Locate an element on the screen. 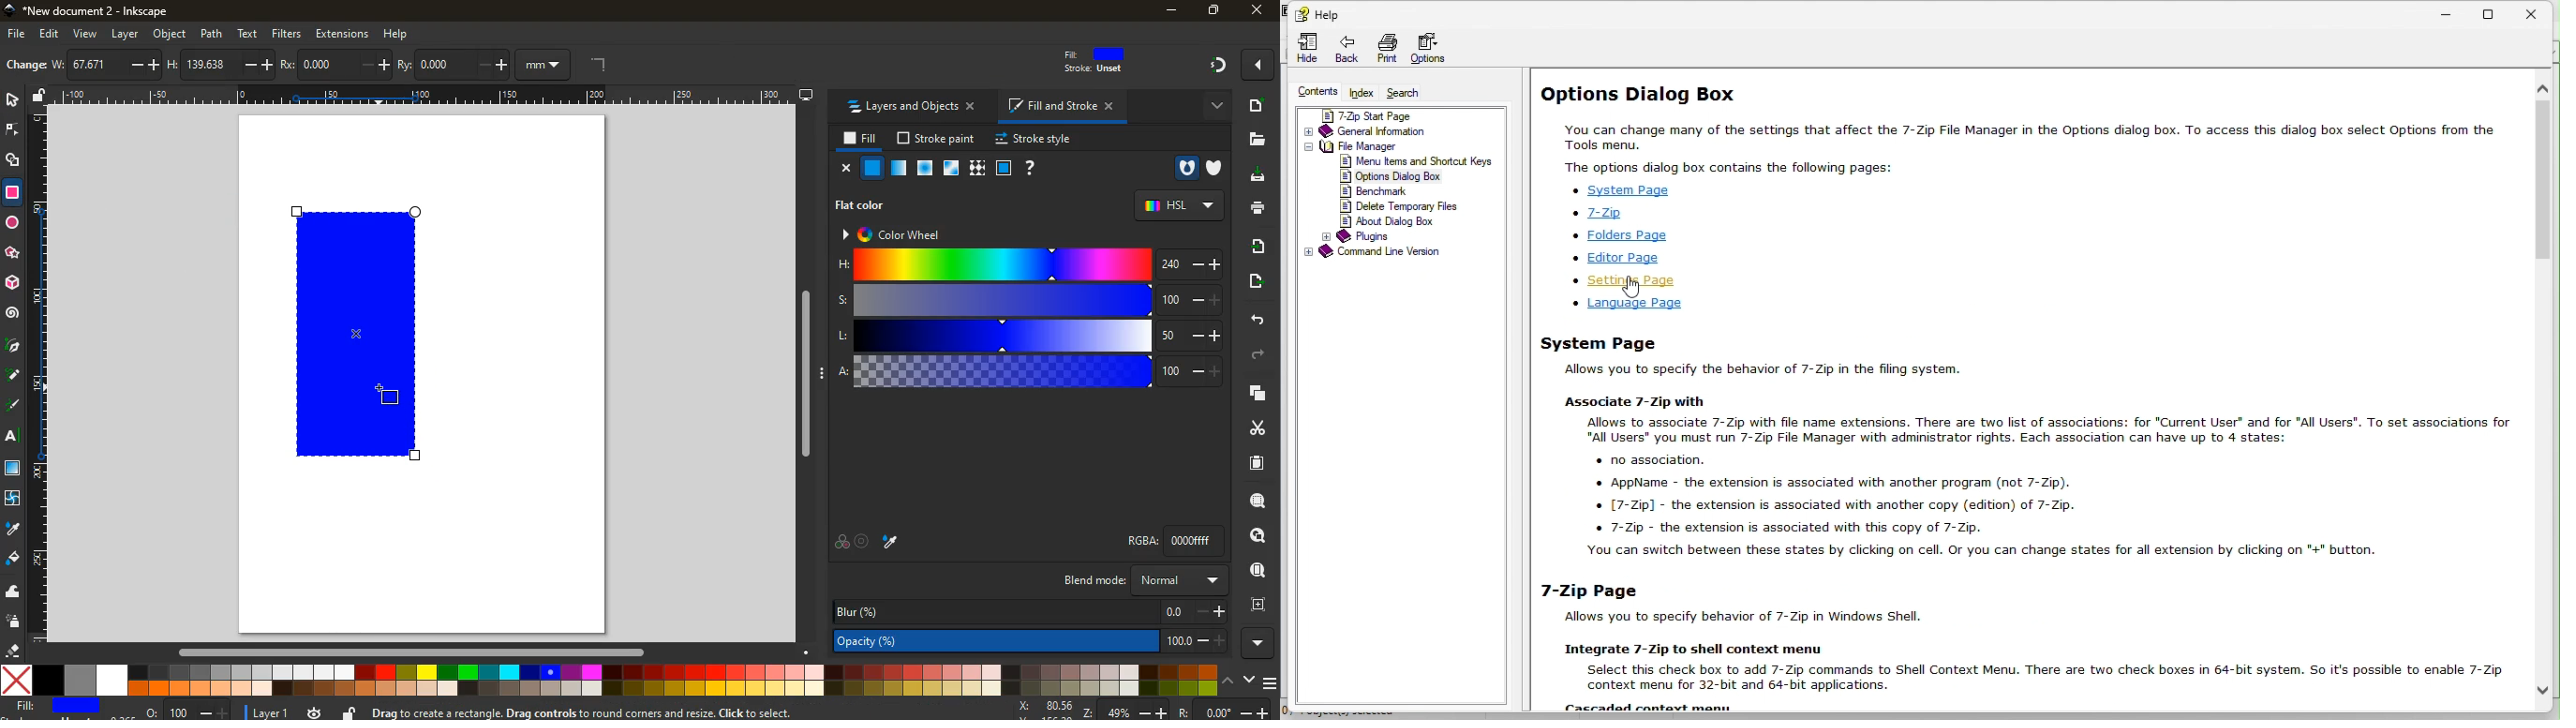 Image resolution: width=2576 pixels, height=728 pixels. scroll bar up is located at coordinates (2546, 90).